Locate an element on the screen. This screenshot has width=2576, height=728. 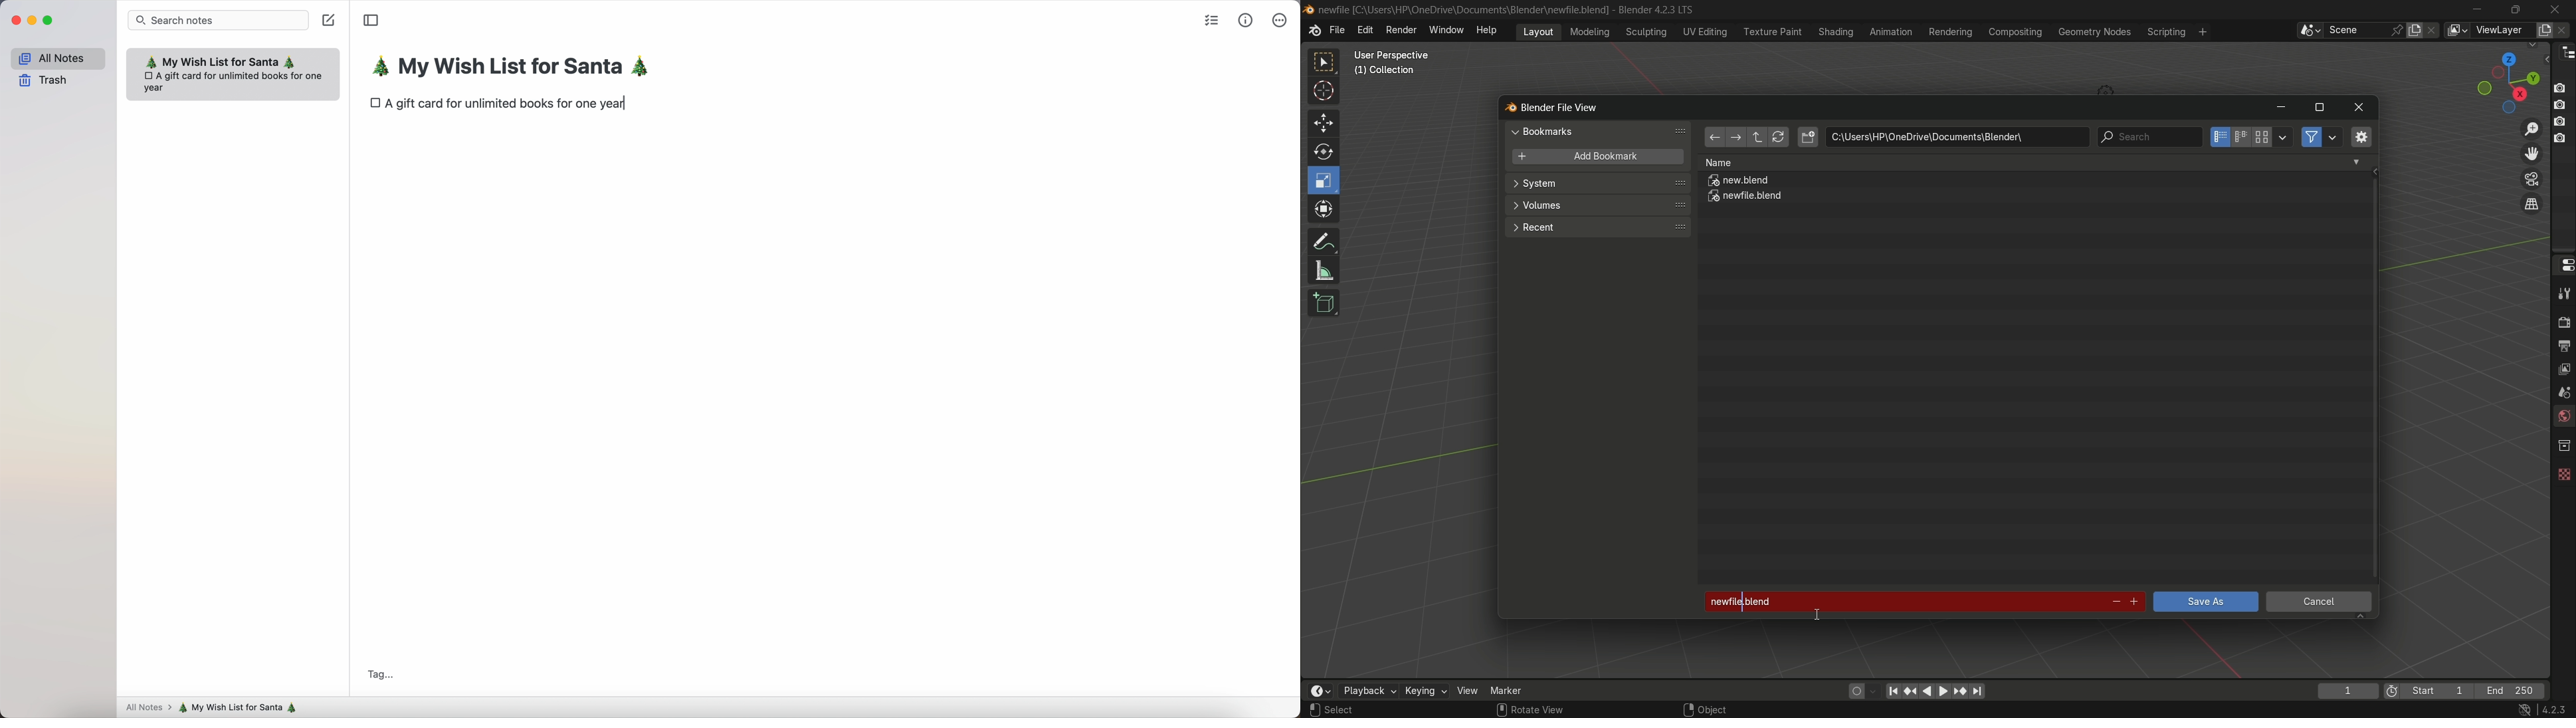
Tag... is located at coordinates (379, 672).